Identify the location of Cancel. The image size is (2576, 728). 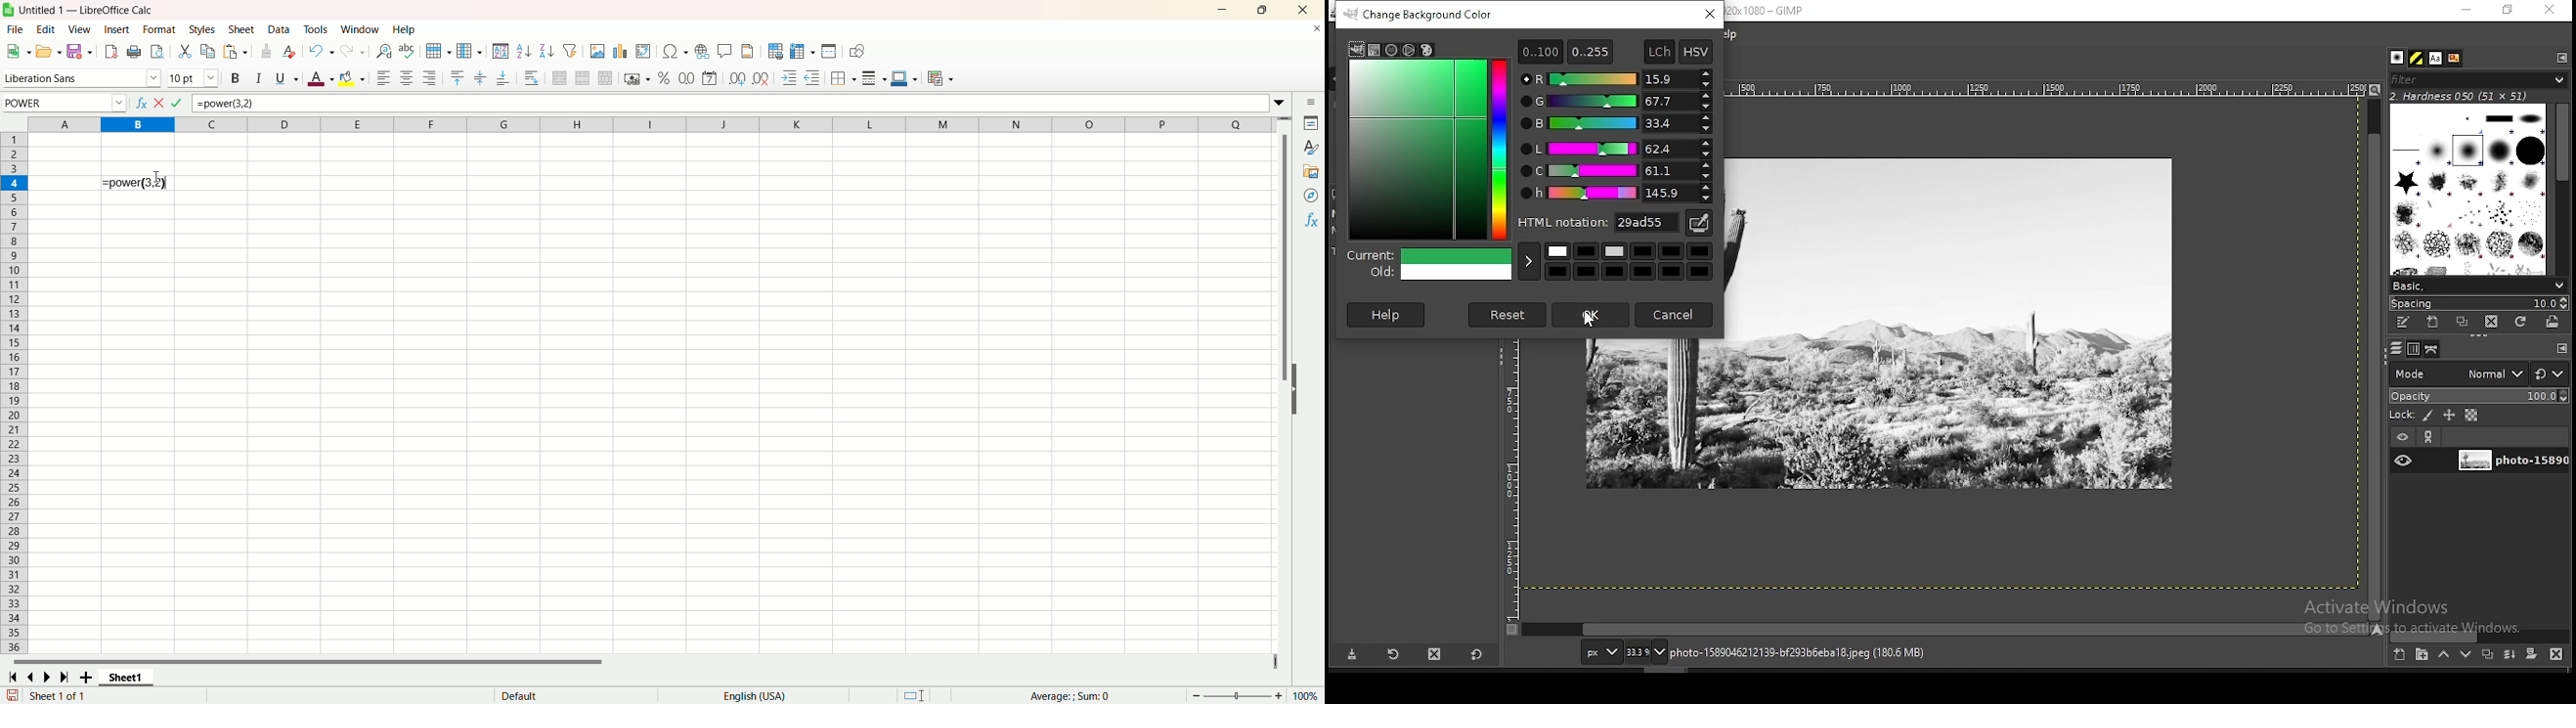
(160, 103).